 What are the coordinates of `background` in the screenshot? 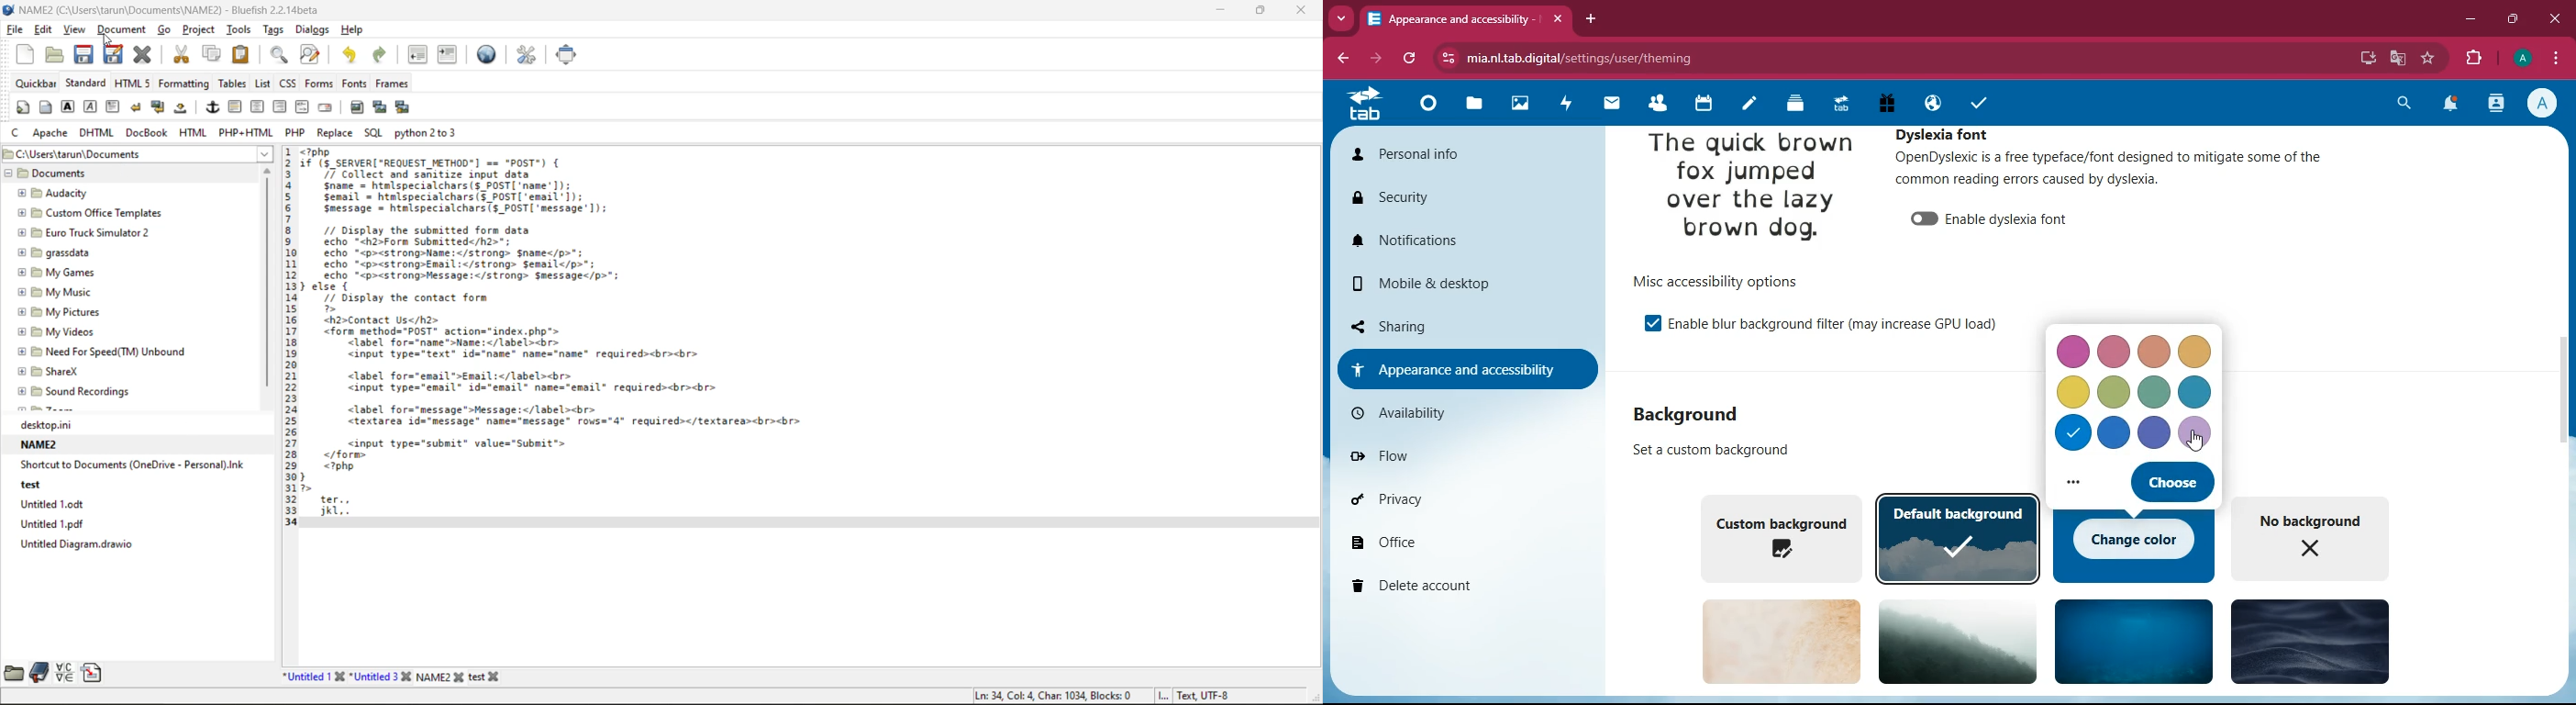 It's located at (1690, 416).